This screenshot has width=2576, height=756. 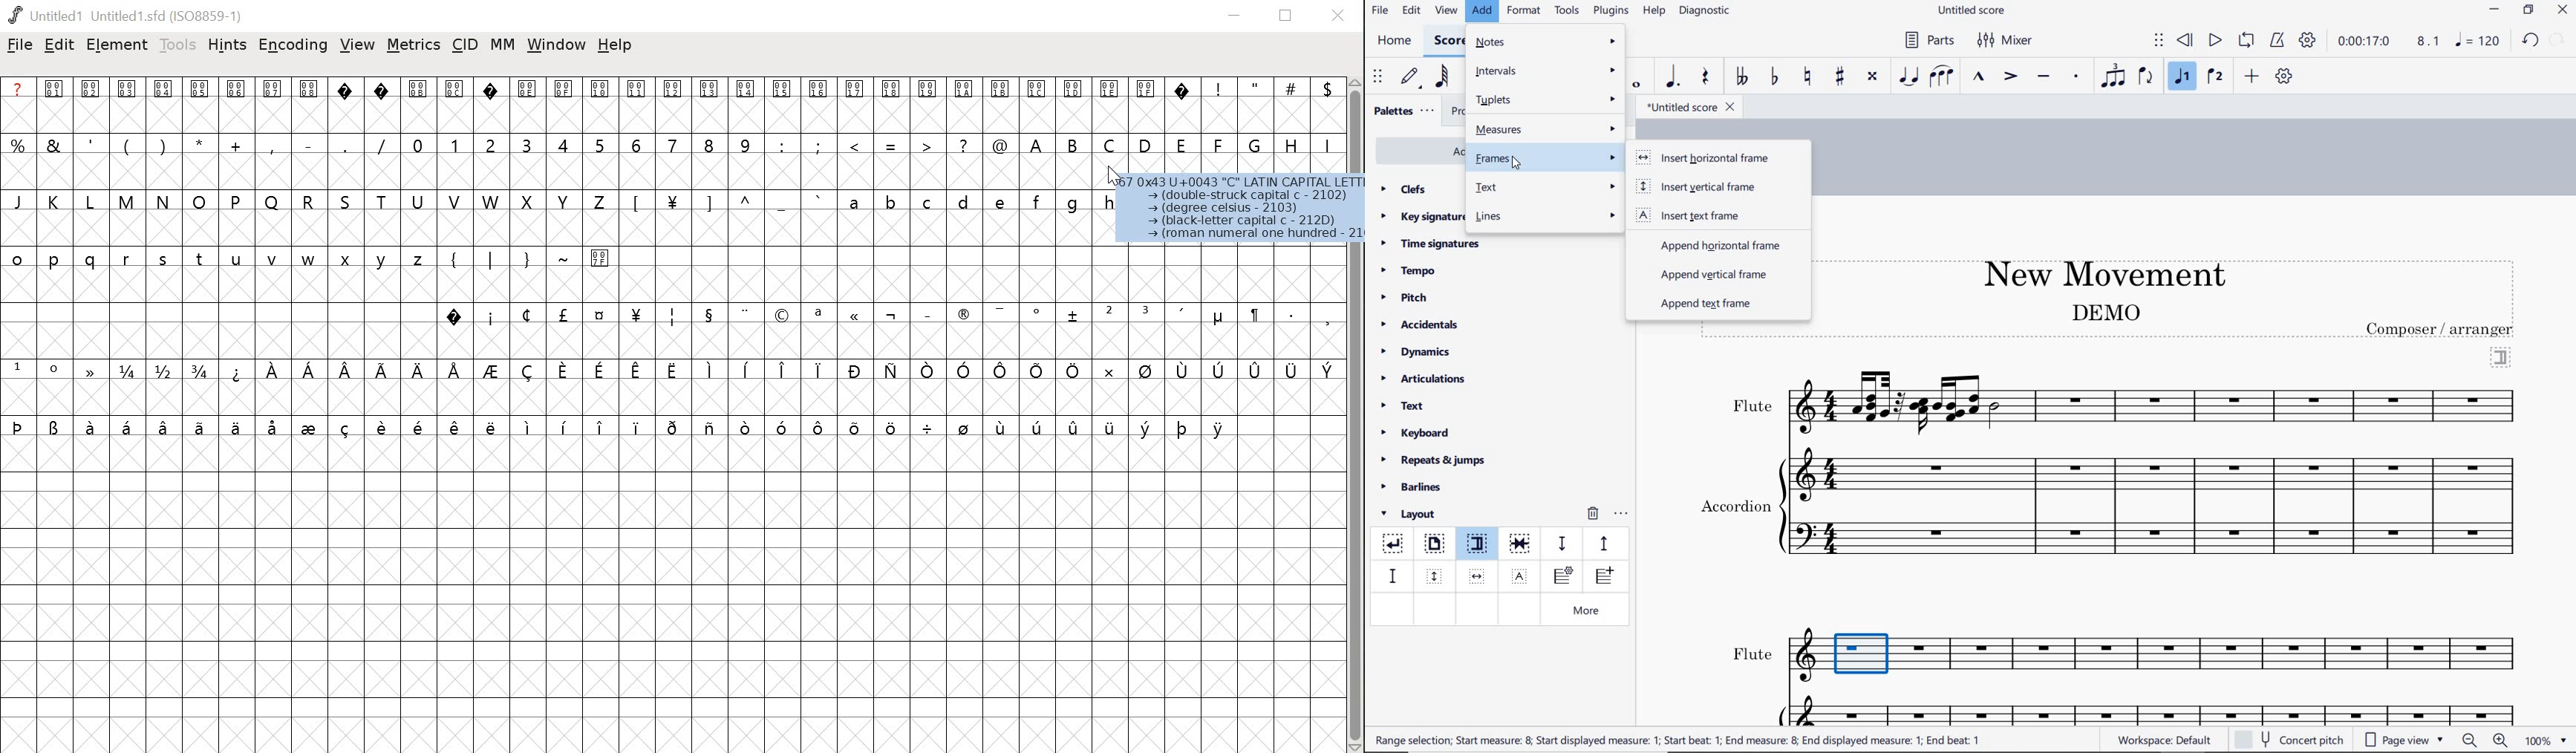 I want to click on metrics, so click(x=413, y=45).